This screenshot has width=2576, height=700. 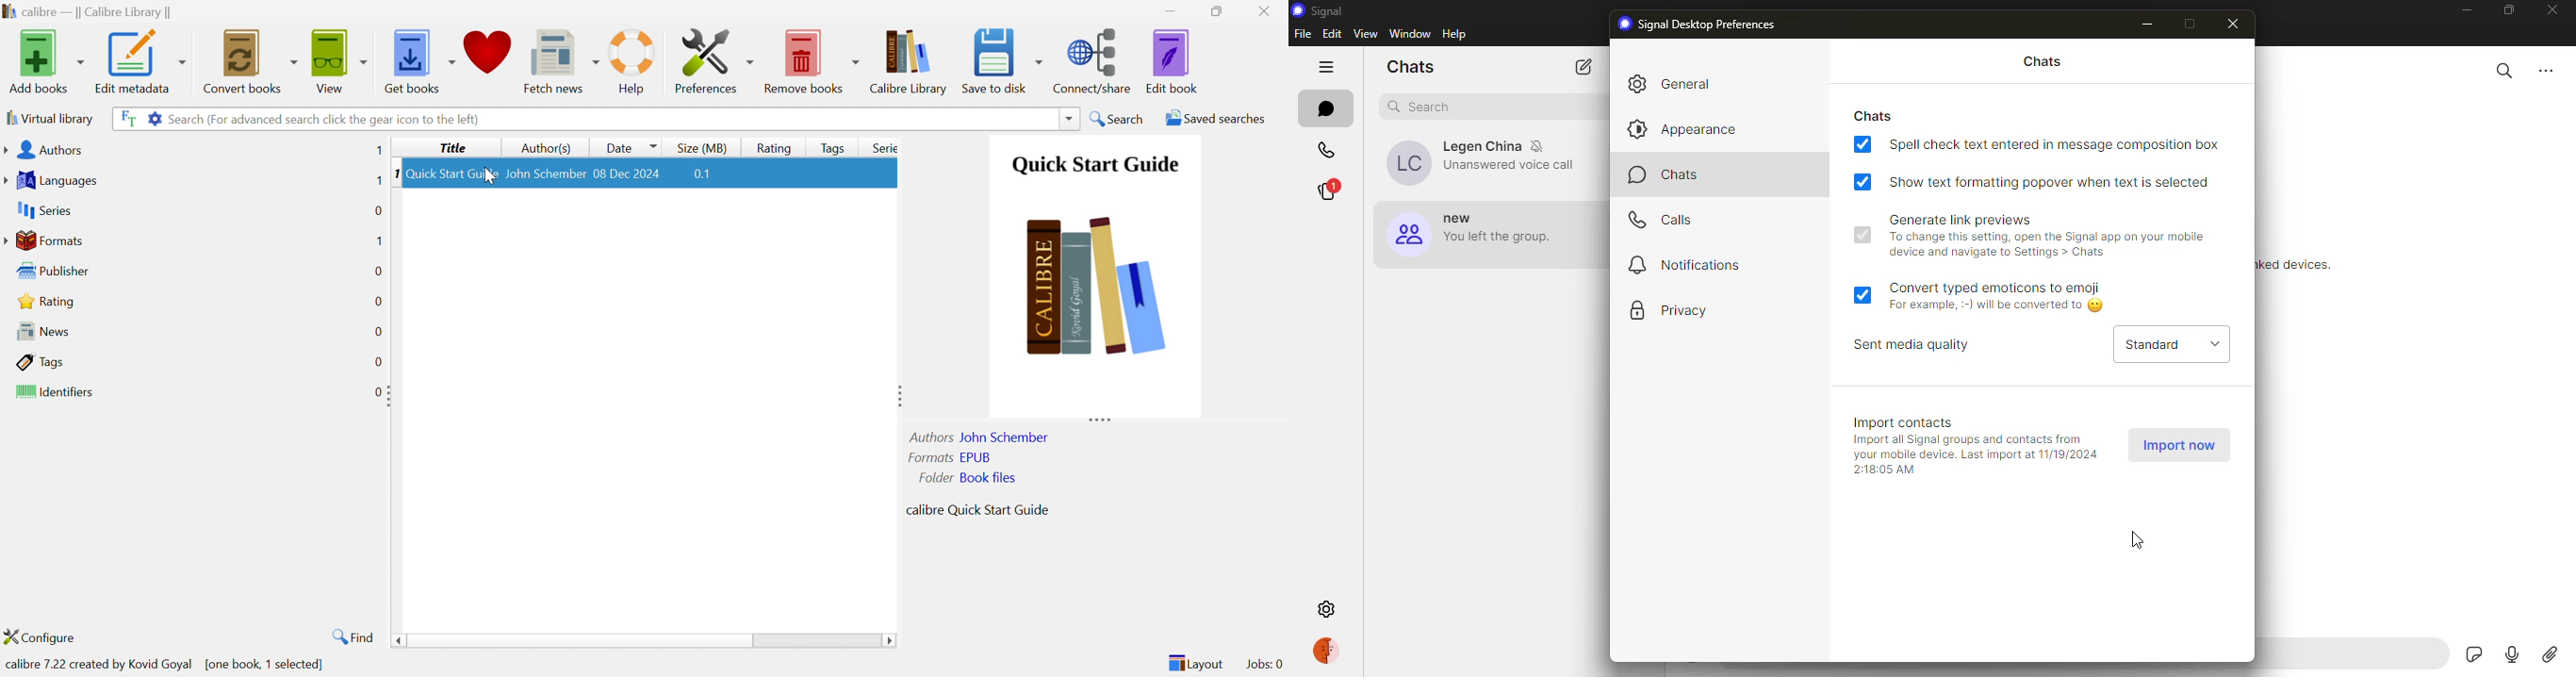 What do you see at coordinates (630, 147) in the screenshot?
I see `Date` at bounding box center [630, 147].